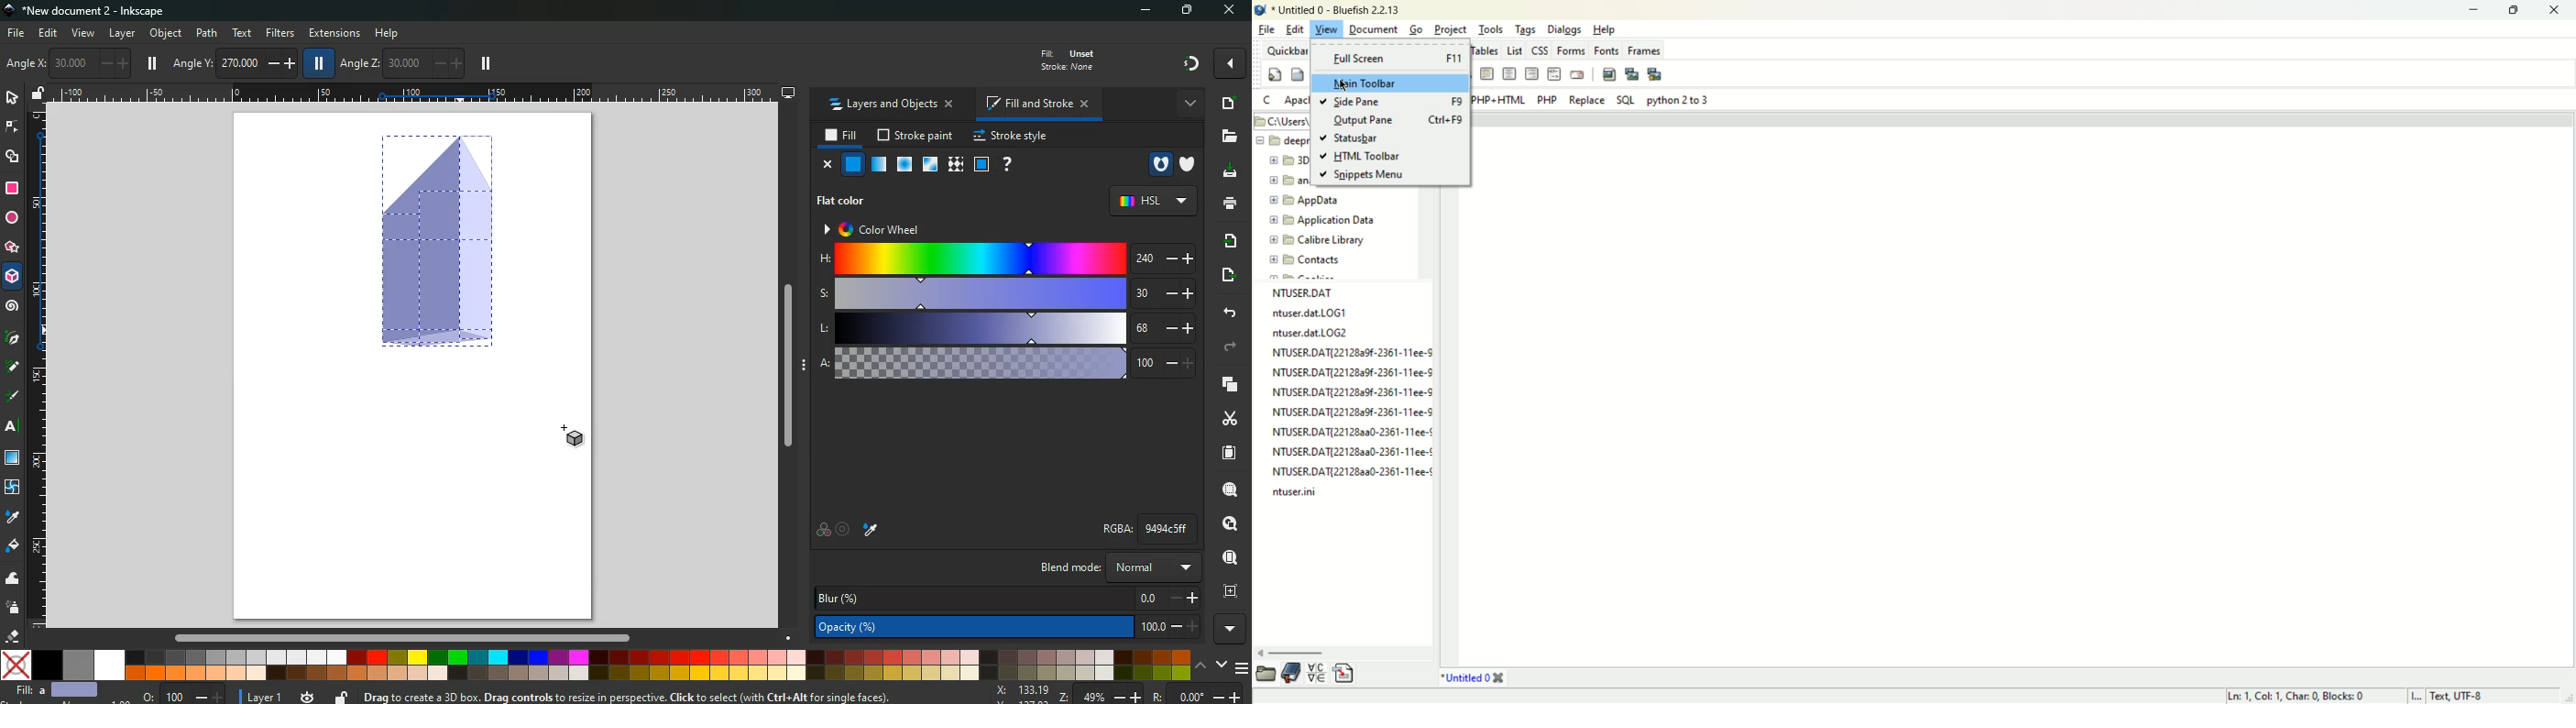 This screenshot has width=2576, height=728. What do you see at coordinates (1006, 165) in the screenshot?
I see `help` at bounding box center [1006, 165].